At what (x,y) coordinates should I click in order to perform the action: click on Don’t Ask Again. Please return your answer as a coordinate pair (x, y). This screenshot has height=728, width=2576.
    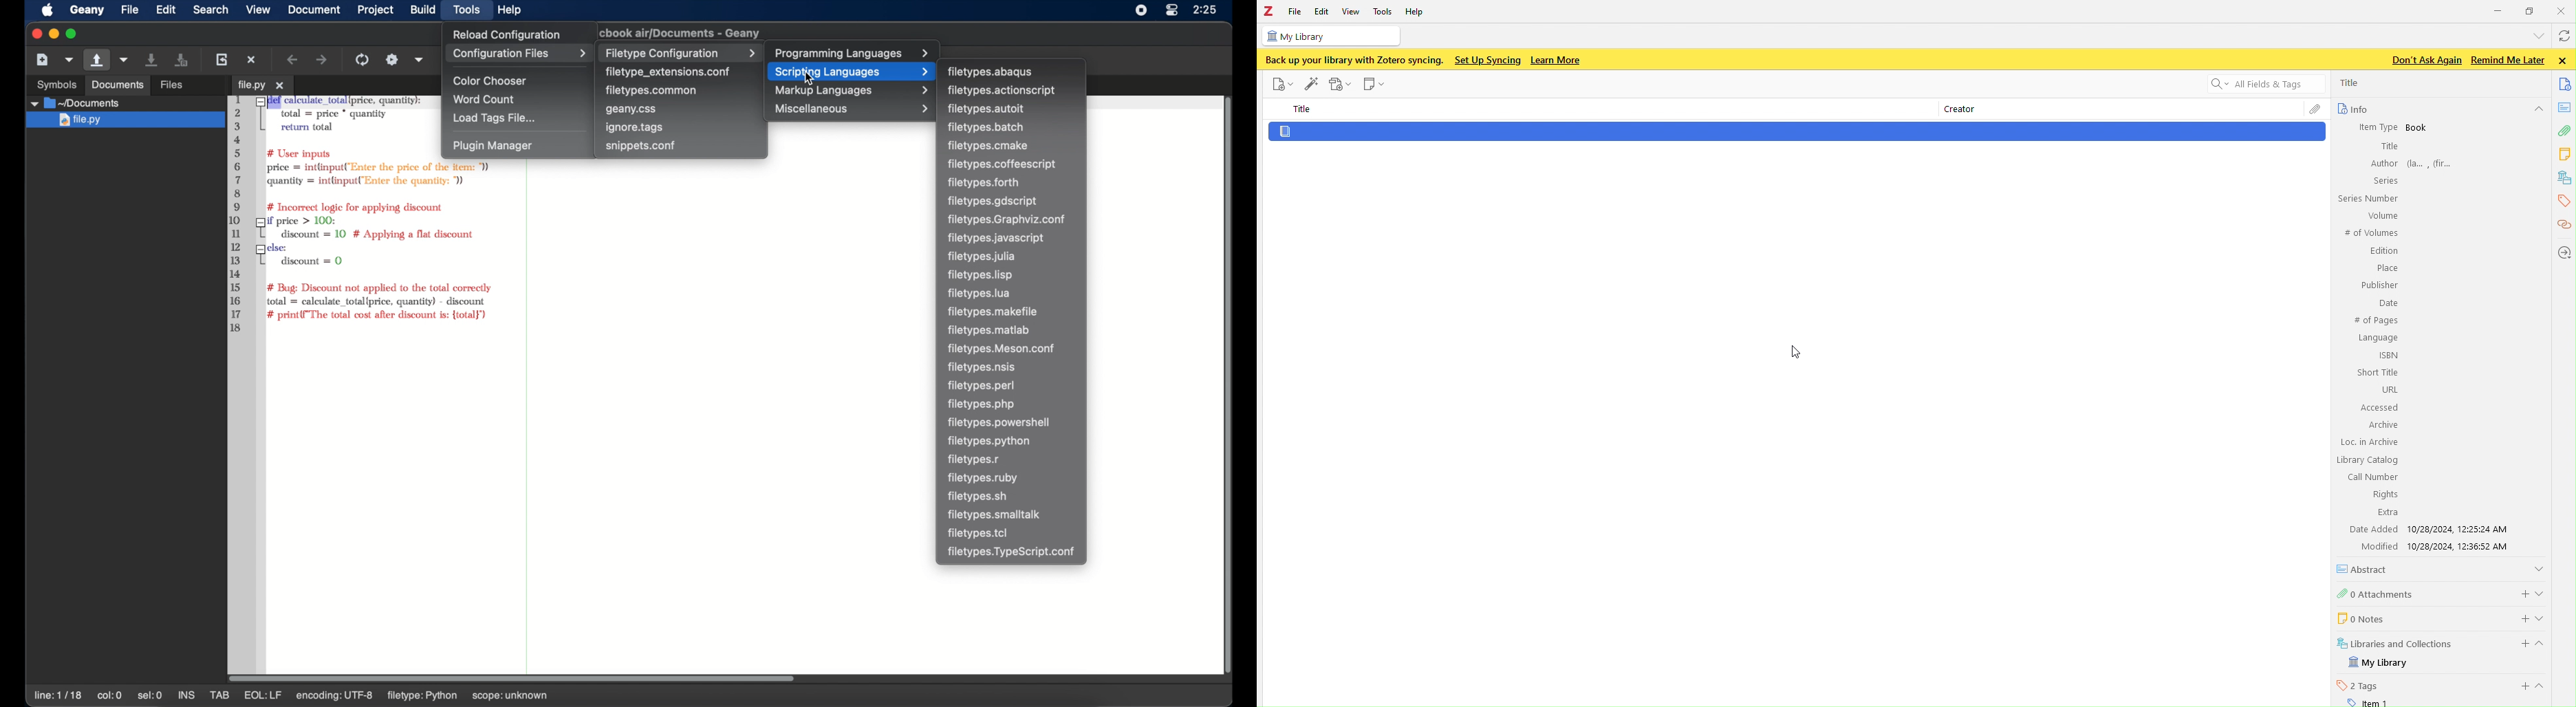
    Looking at the image, I should click on (2423, 61).